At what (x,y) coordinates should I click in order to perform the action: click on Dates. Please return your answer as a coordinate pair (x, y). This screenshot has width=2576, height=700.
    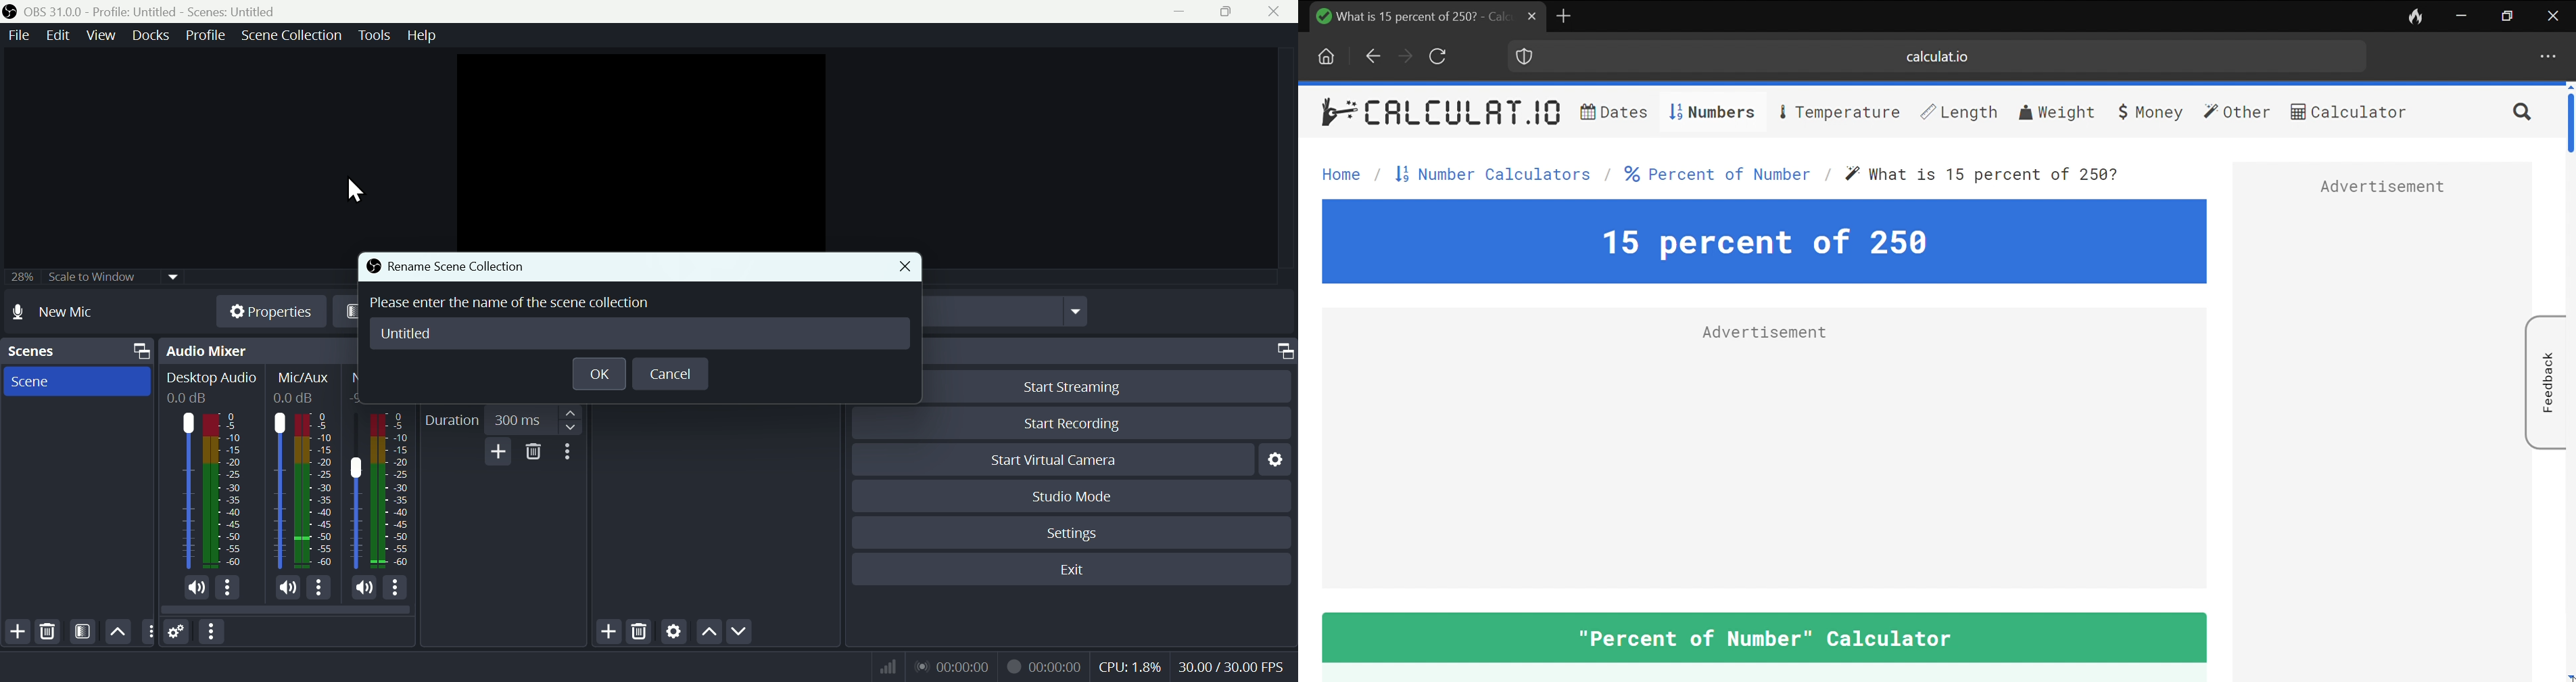
    Looking at the image, I should click on (1612, 113).